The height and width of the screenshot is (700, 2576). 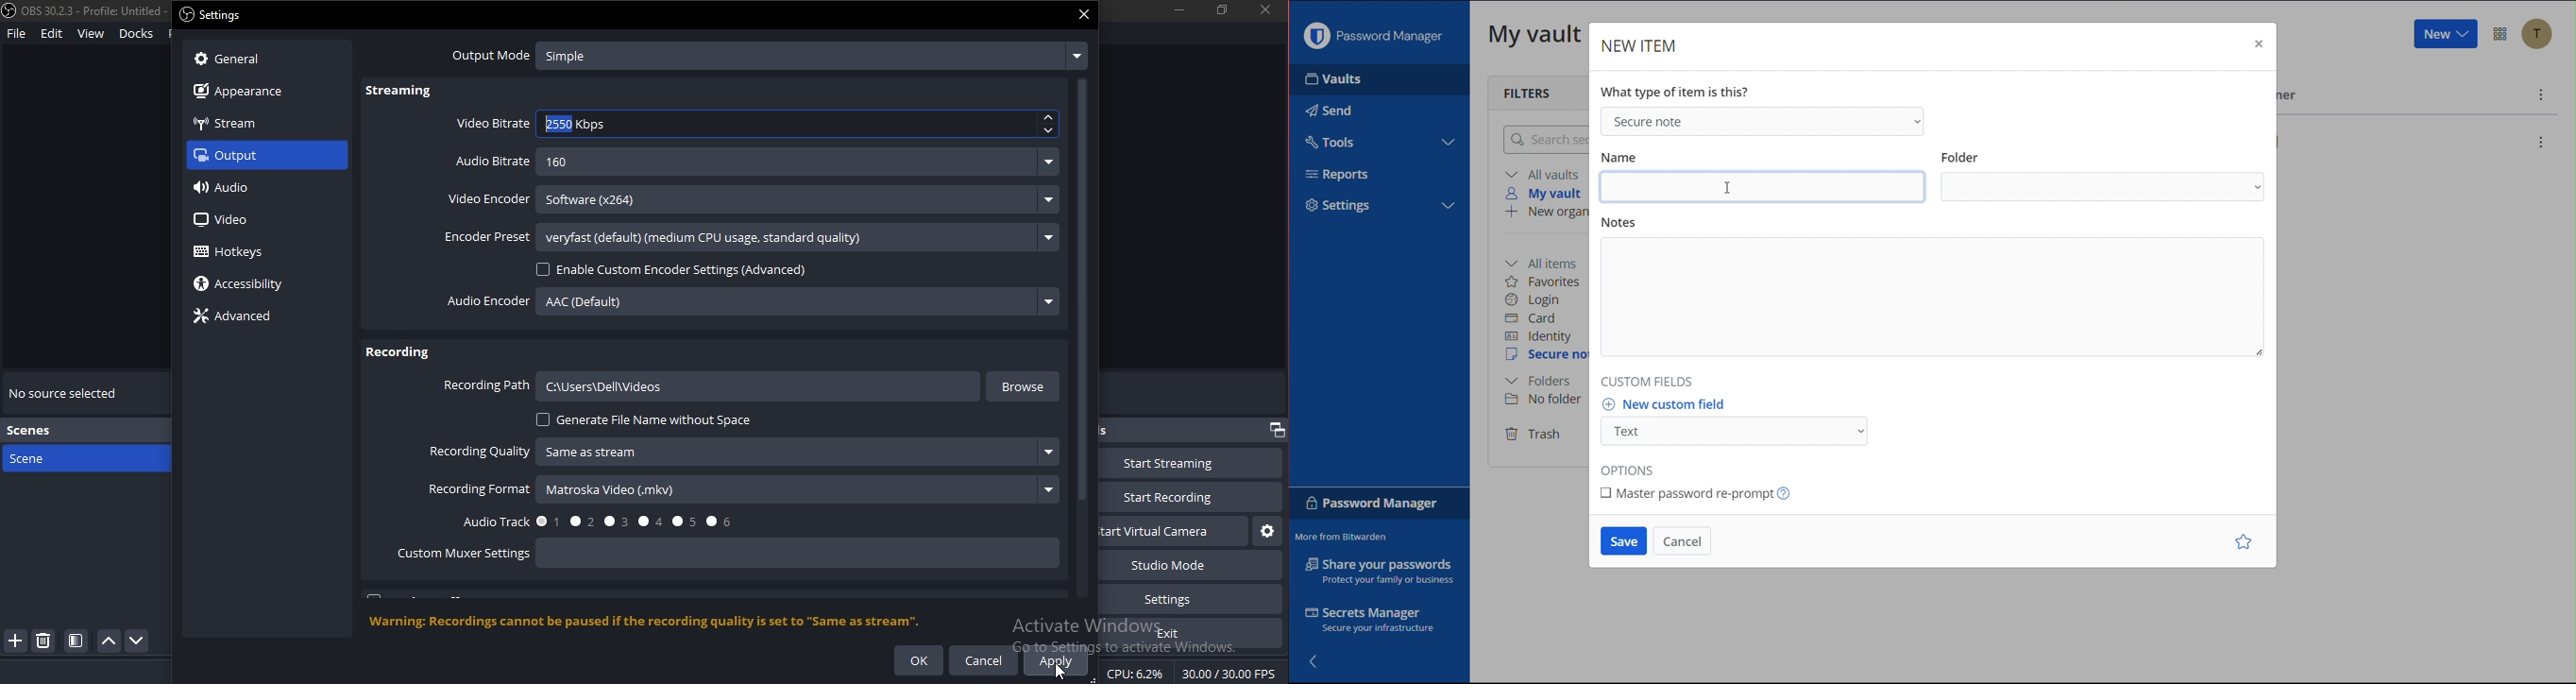 What do you see at coordinates (647, 421) in the screenshot?
I see `generate file name without space` at bounding box center [647, 421].